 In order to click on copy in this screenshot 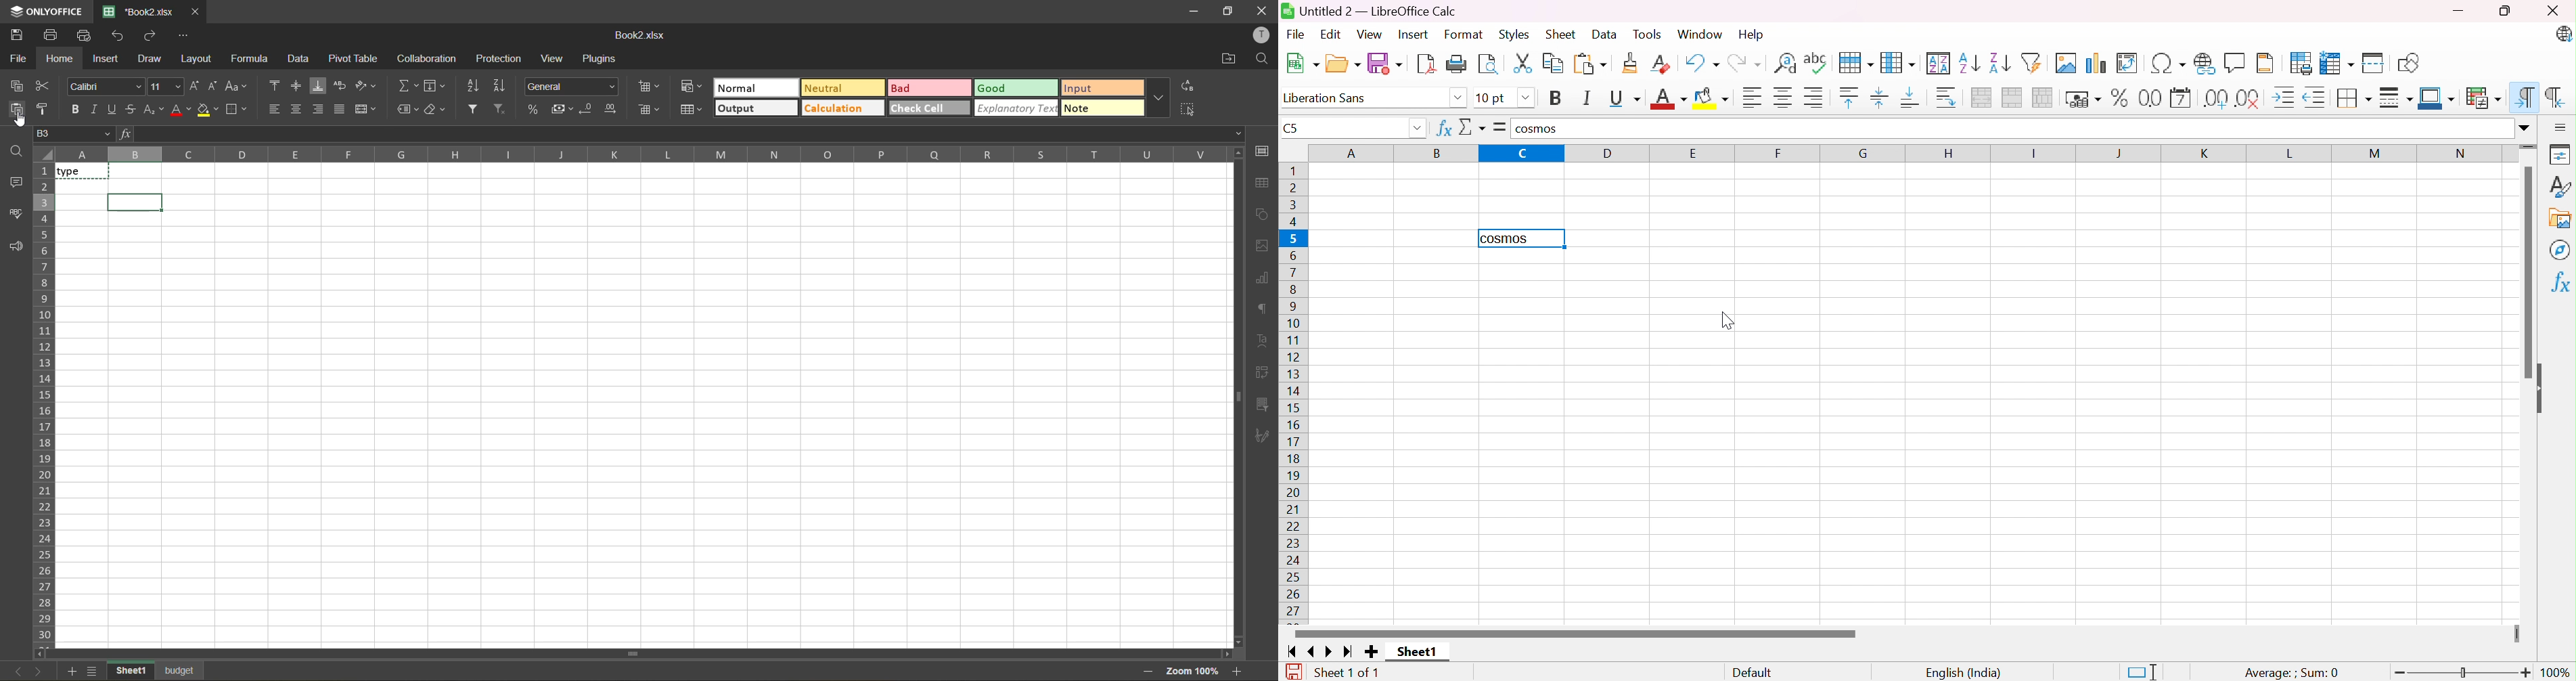, I will do `click(15, 85)`.